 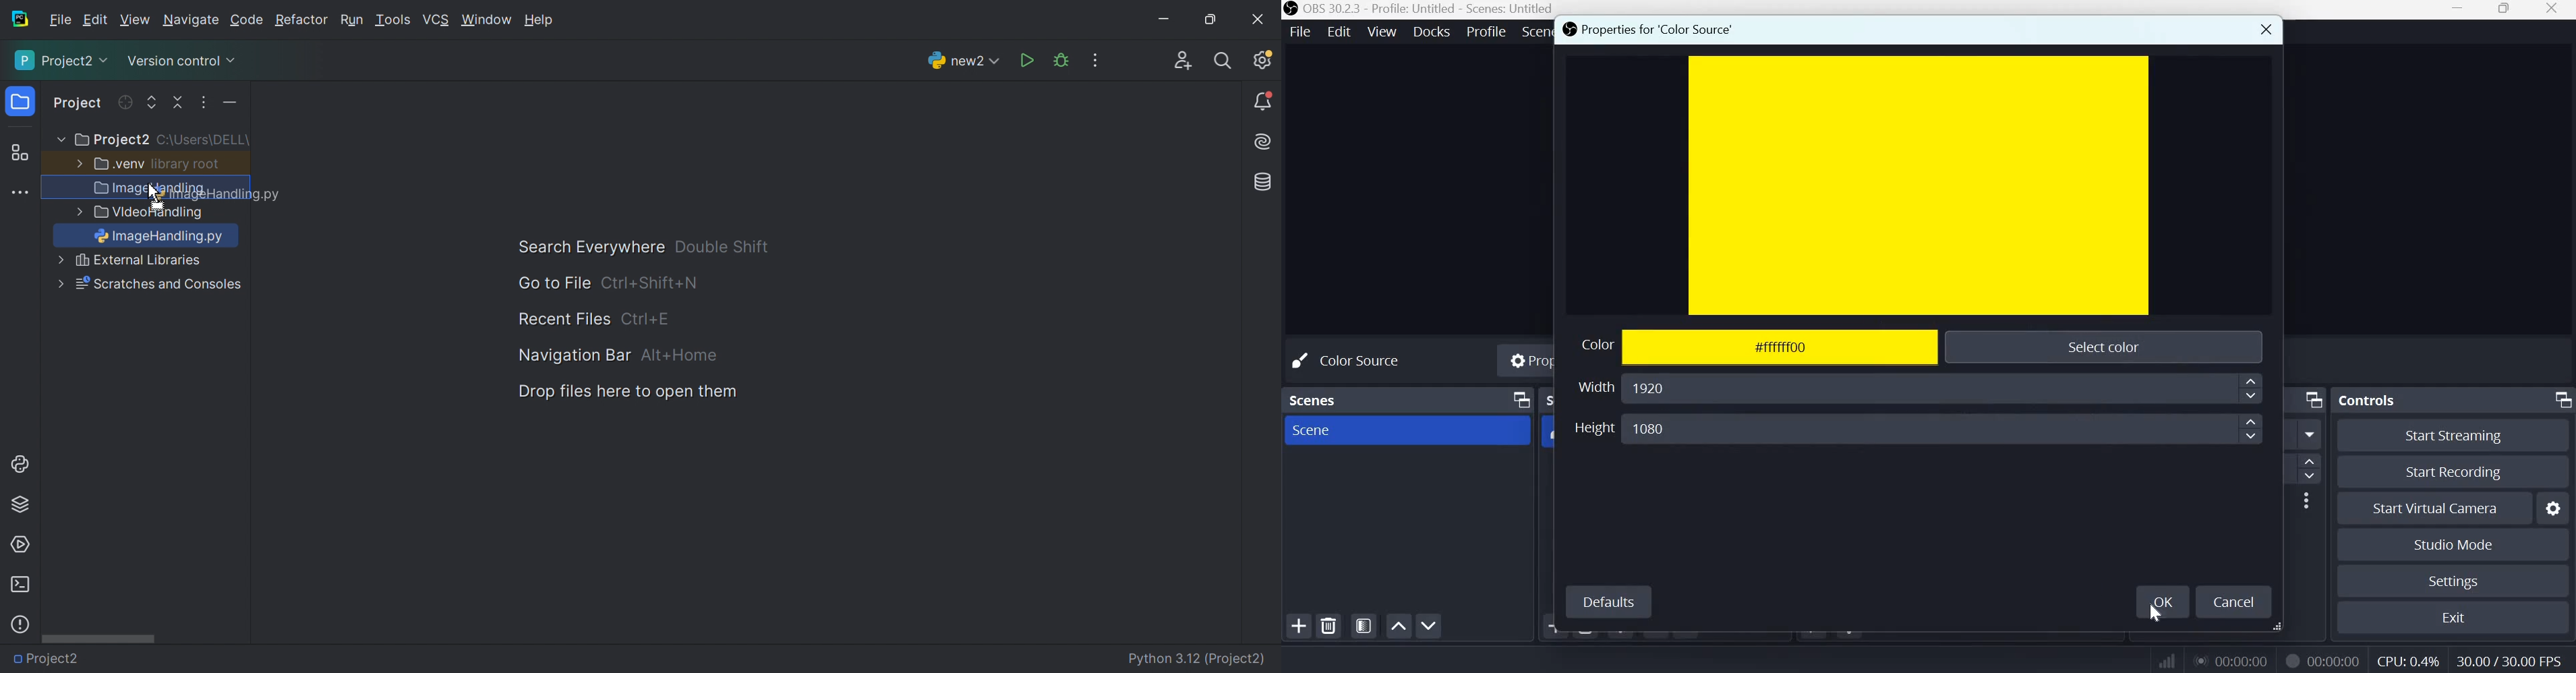 I want to click on More options, so click(x=2306, y=500).